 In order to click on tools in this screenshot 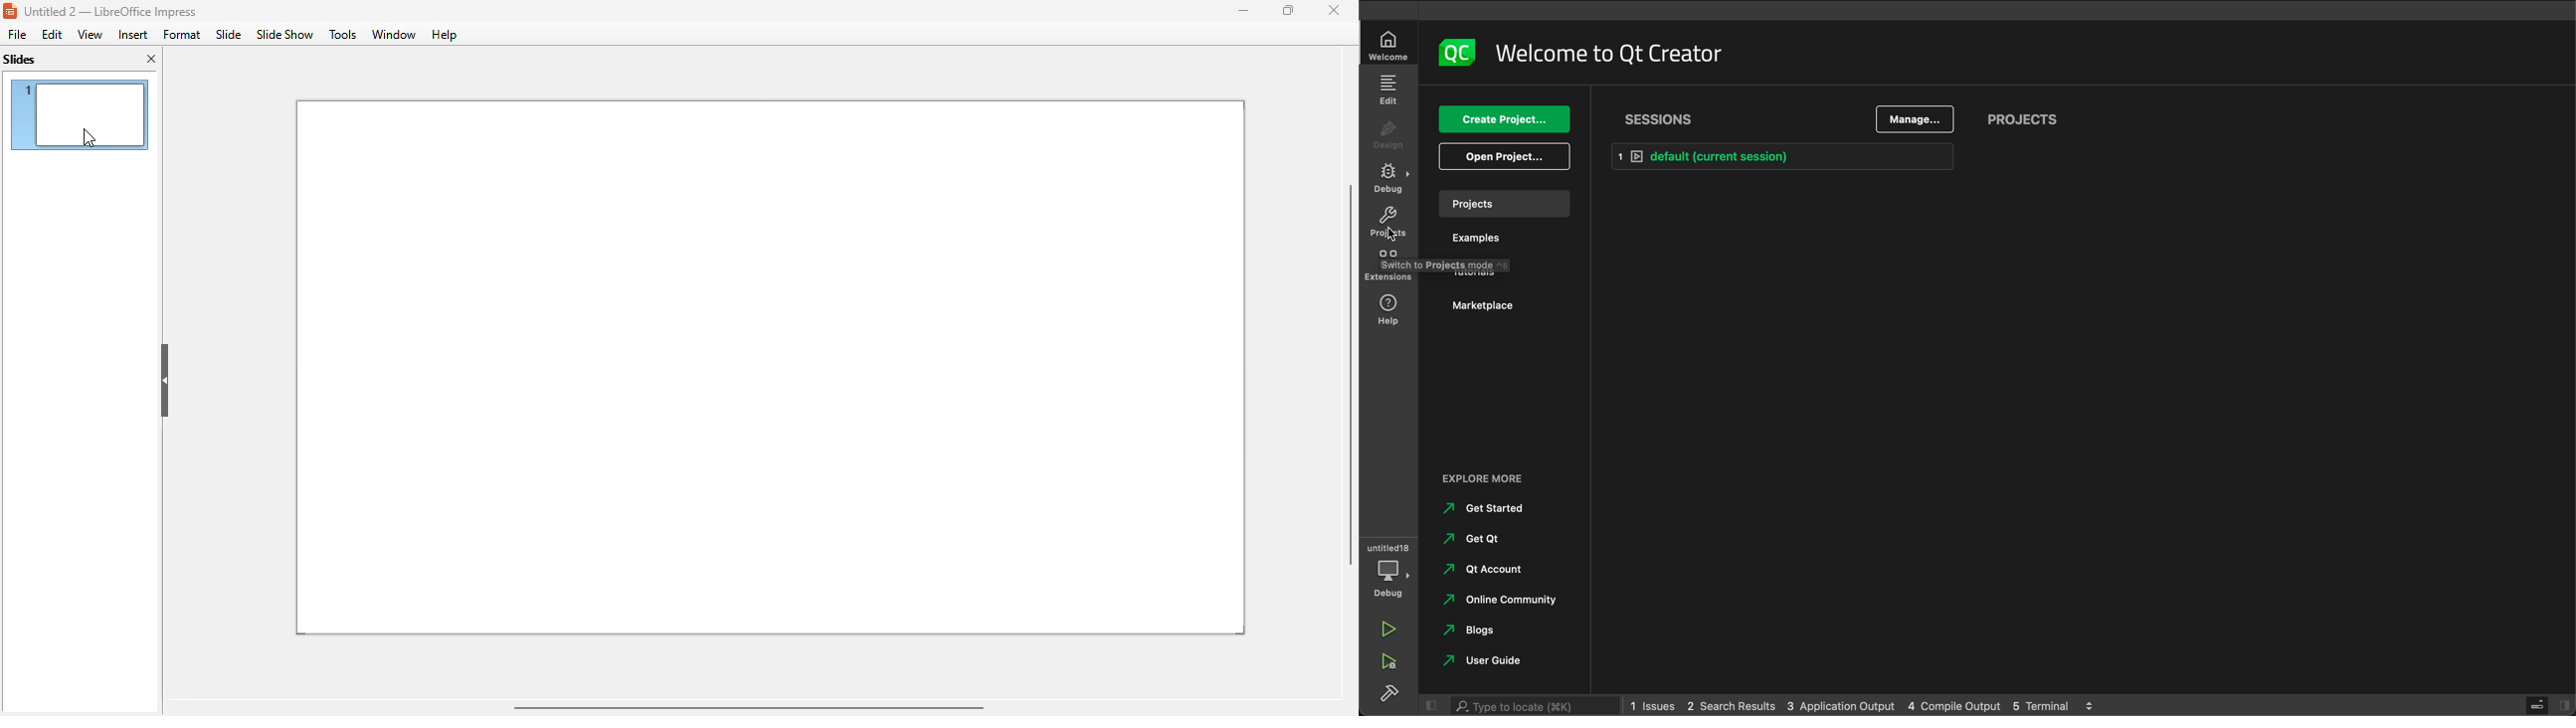, I will do `click(341, 34)`.